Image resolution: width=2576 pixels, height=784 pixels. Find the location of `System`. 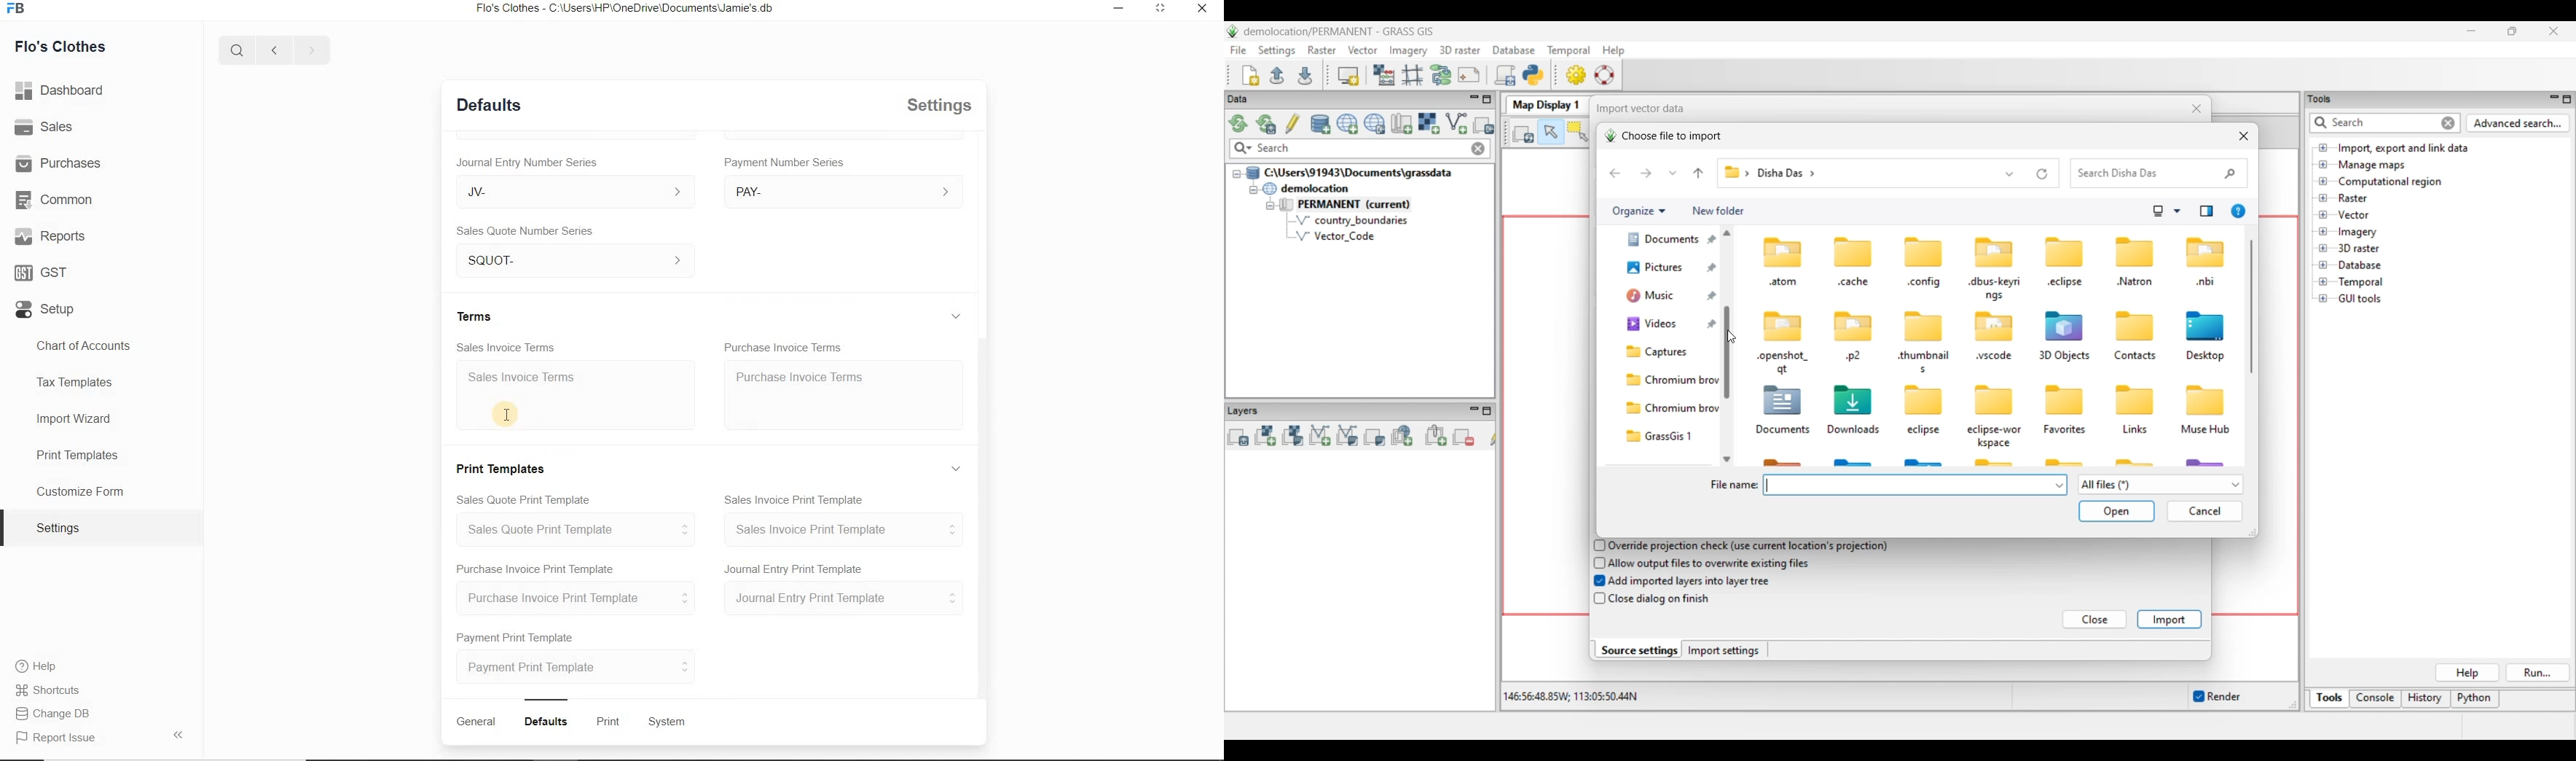

System is located at coordinates (668, 722).